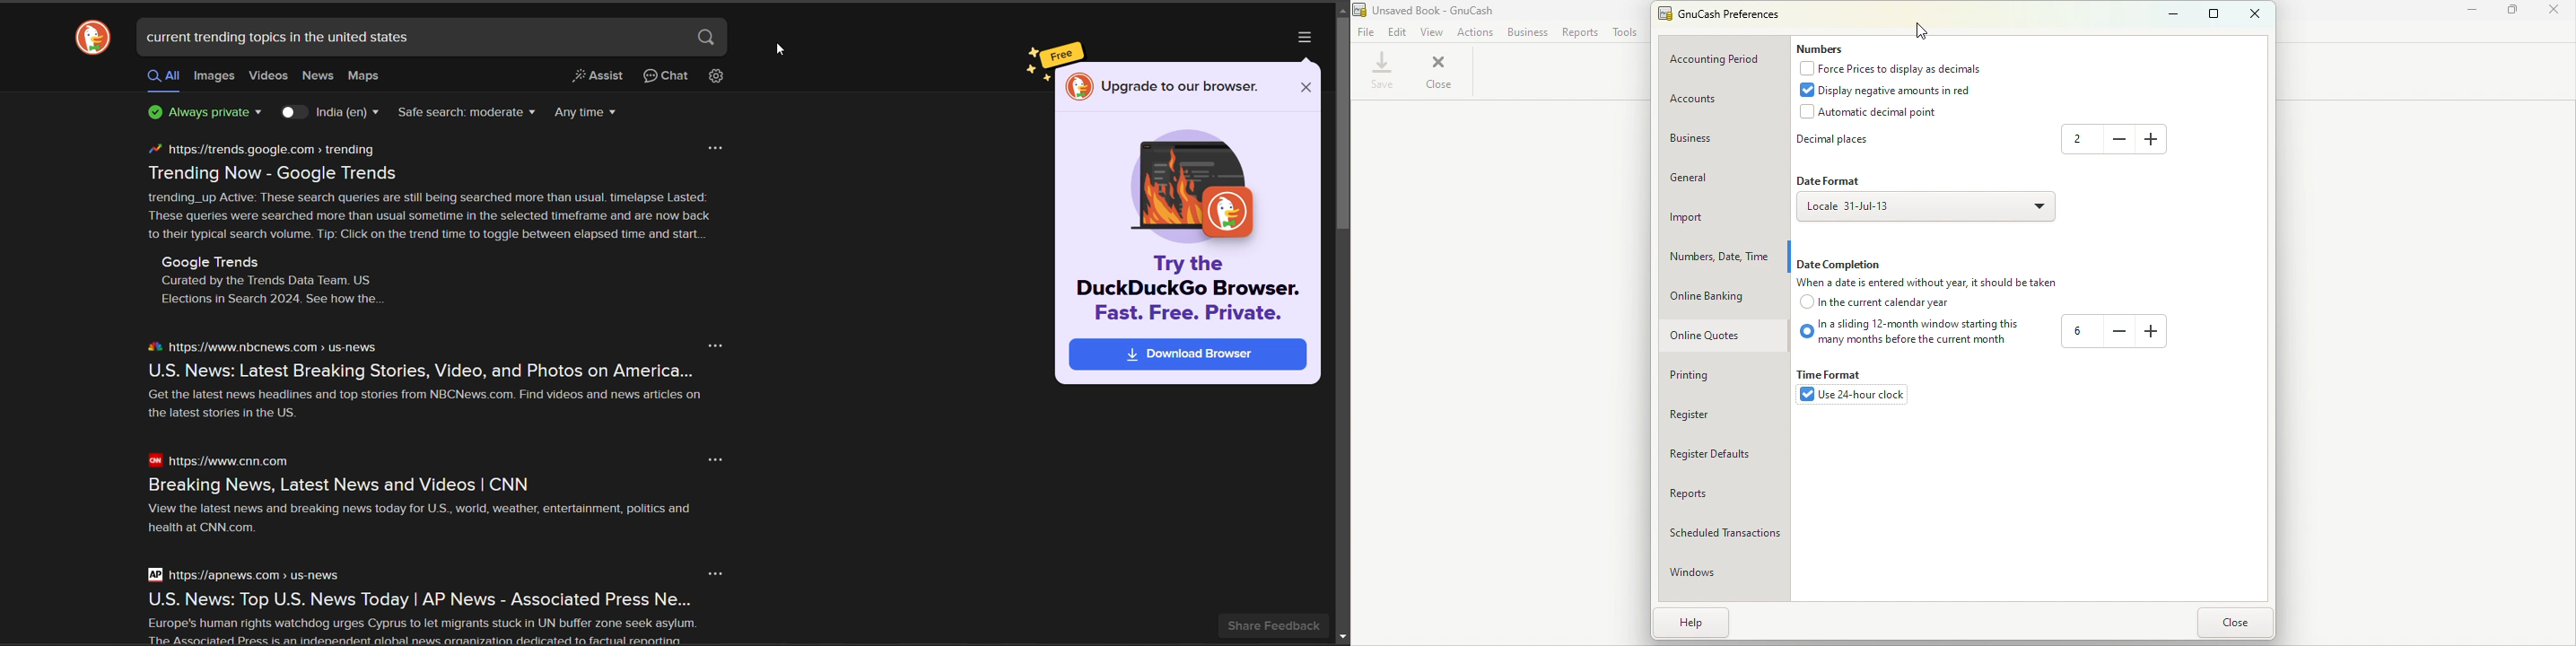  What do you see at coordinates (2464, 12) in the screenshot?
I see `Minimize` at bounding box center [2464, 12].